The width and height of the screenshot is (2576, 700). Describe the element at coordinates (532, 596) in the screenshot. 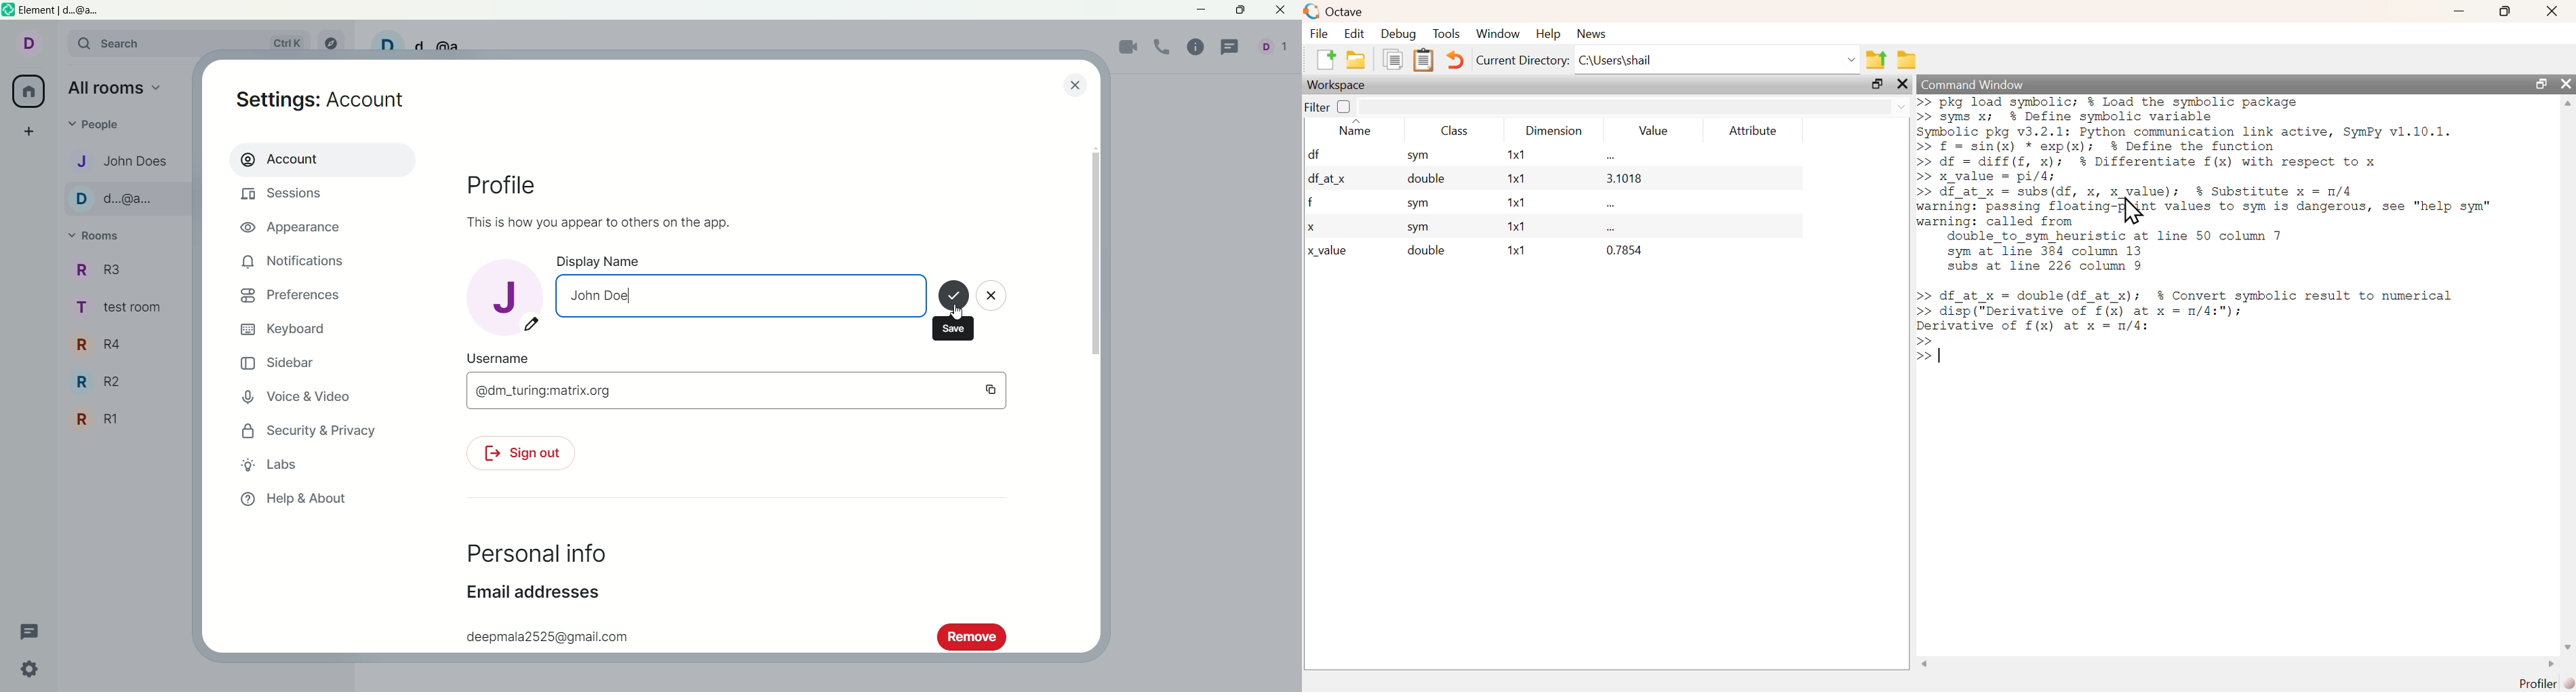

I see `email address` at that location.